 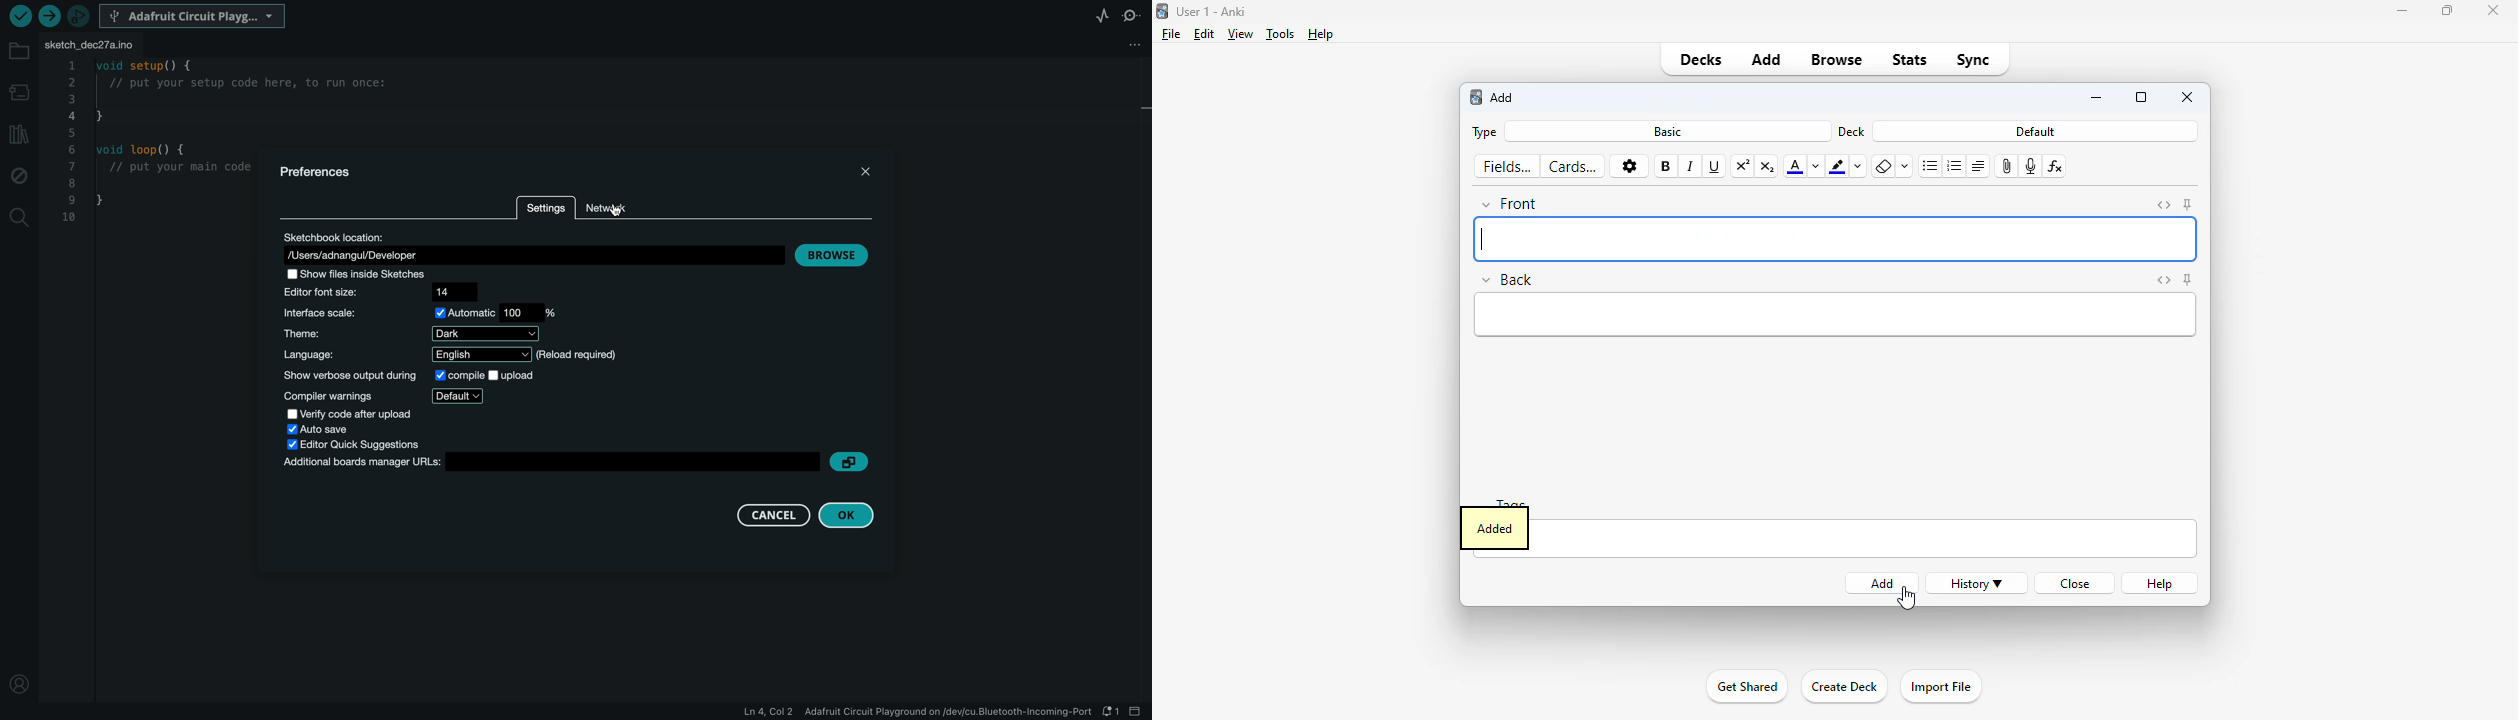 I want to click on add tags, so click(x=1866, y=538).